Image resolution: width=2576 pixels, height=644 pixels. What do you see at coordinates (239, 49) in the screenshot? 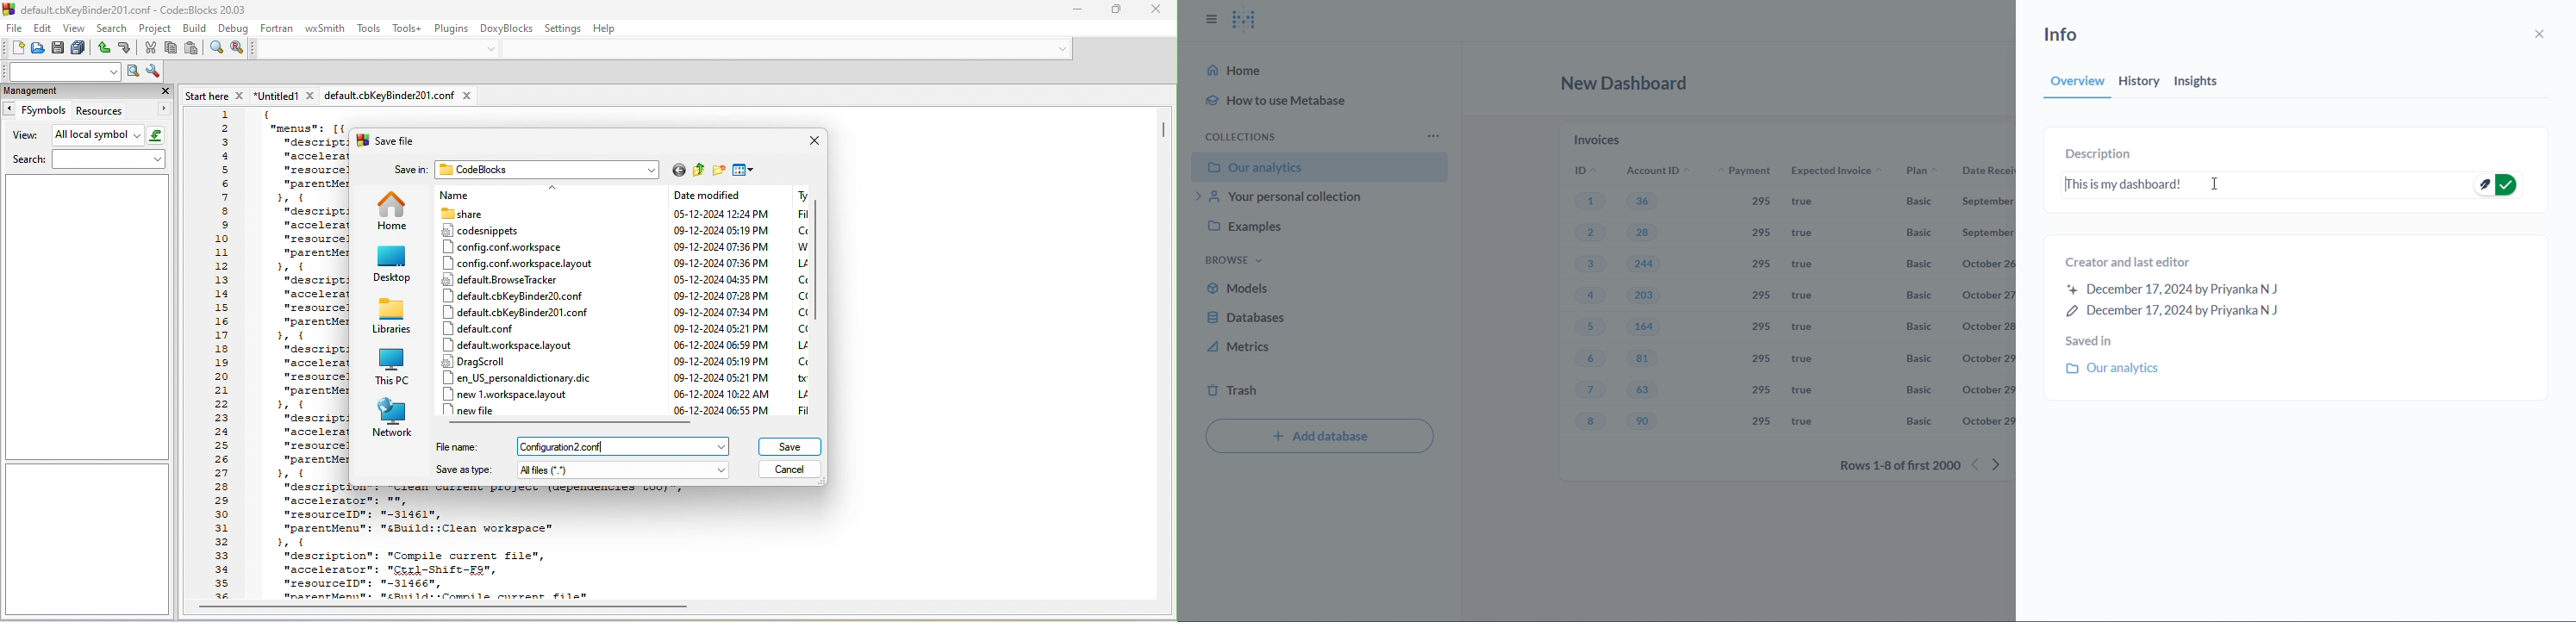
I see `replace` at bounding box center [239, 49].